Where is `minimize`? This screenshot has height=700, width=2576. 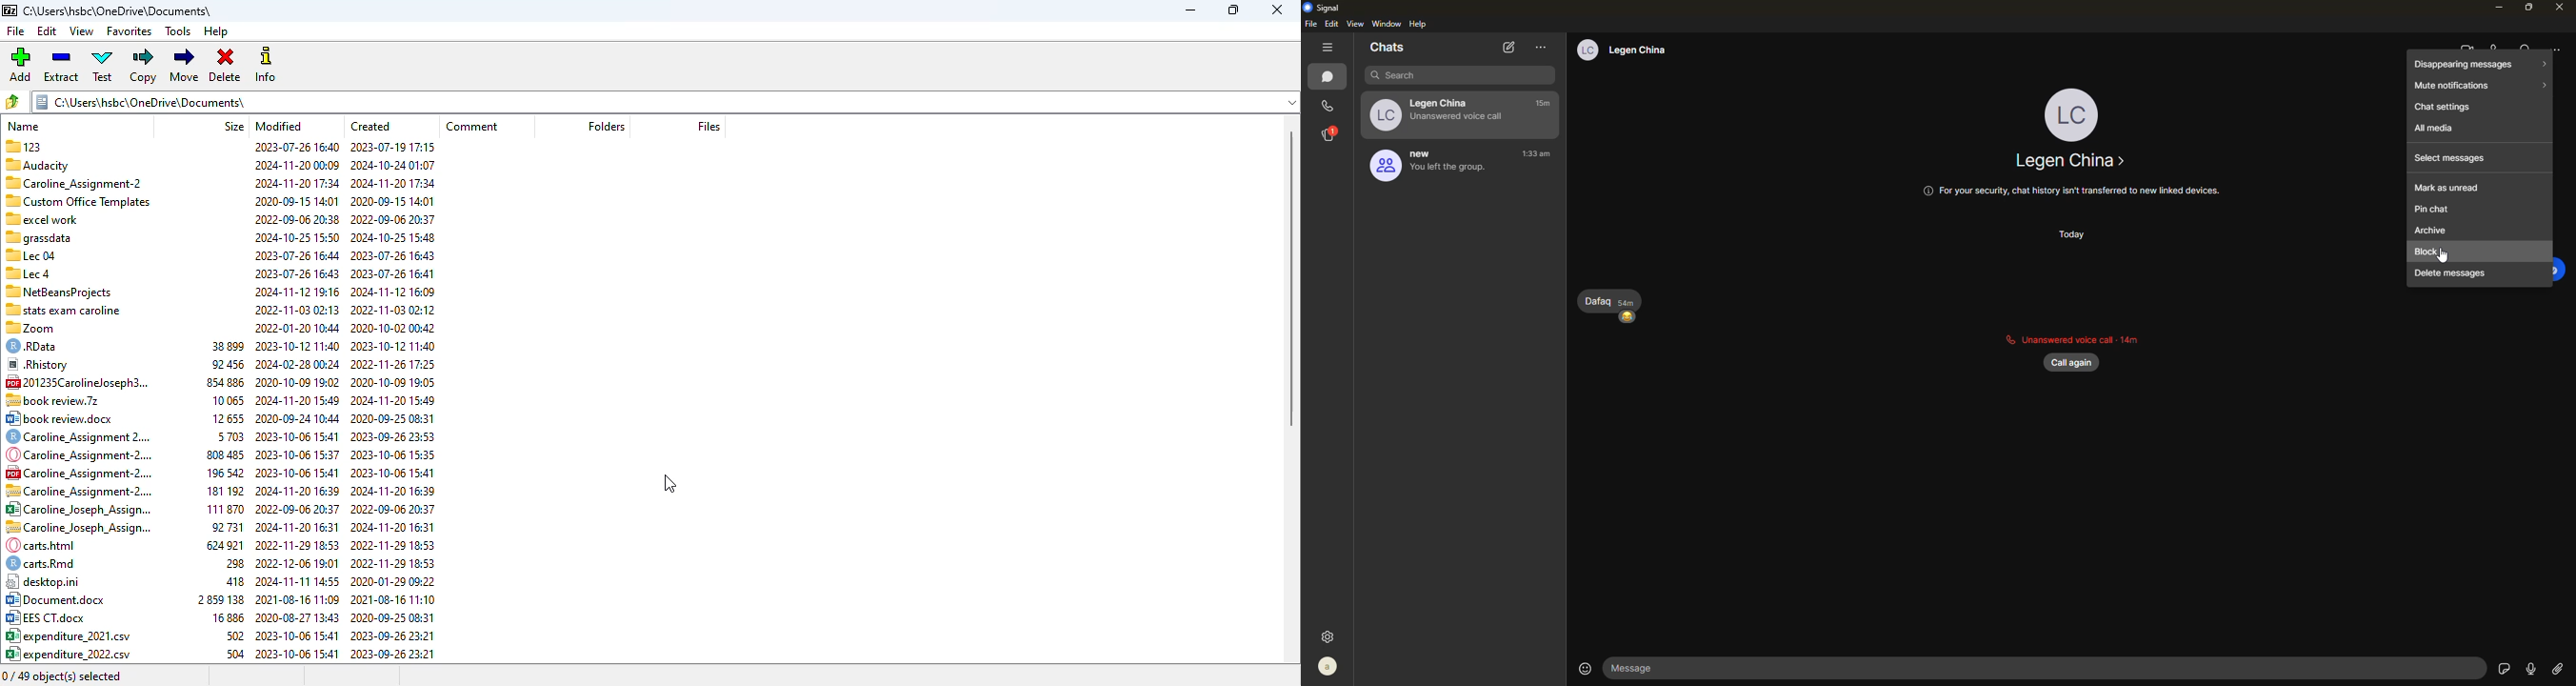
minimize is located at coordinates (2491, 8).